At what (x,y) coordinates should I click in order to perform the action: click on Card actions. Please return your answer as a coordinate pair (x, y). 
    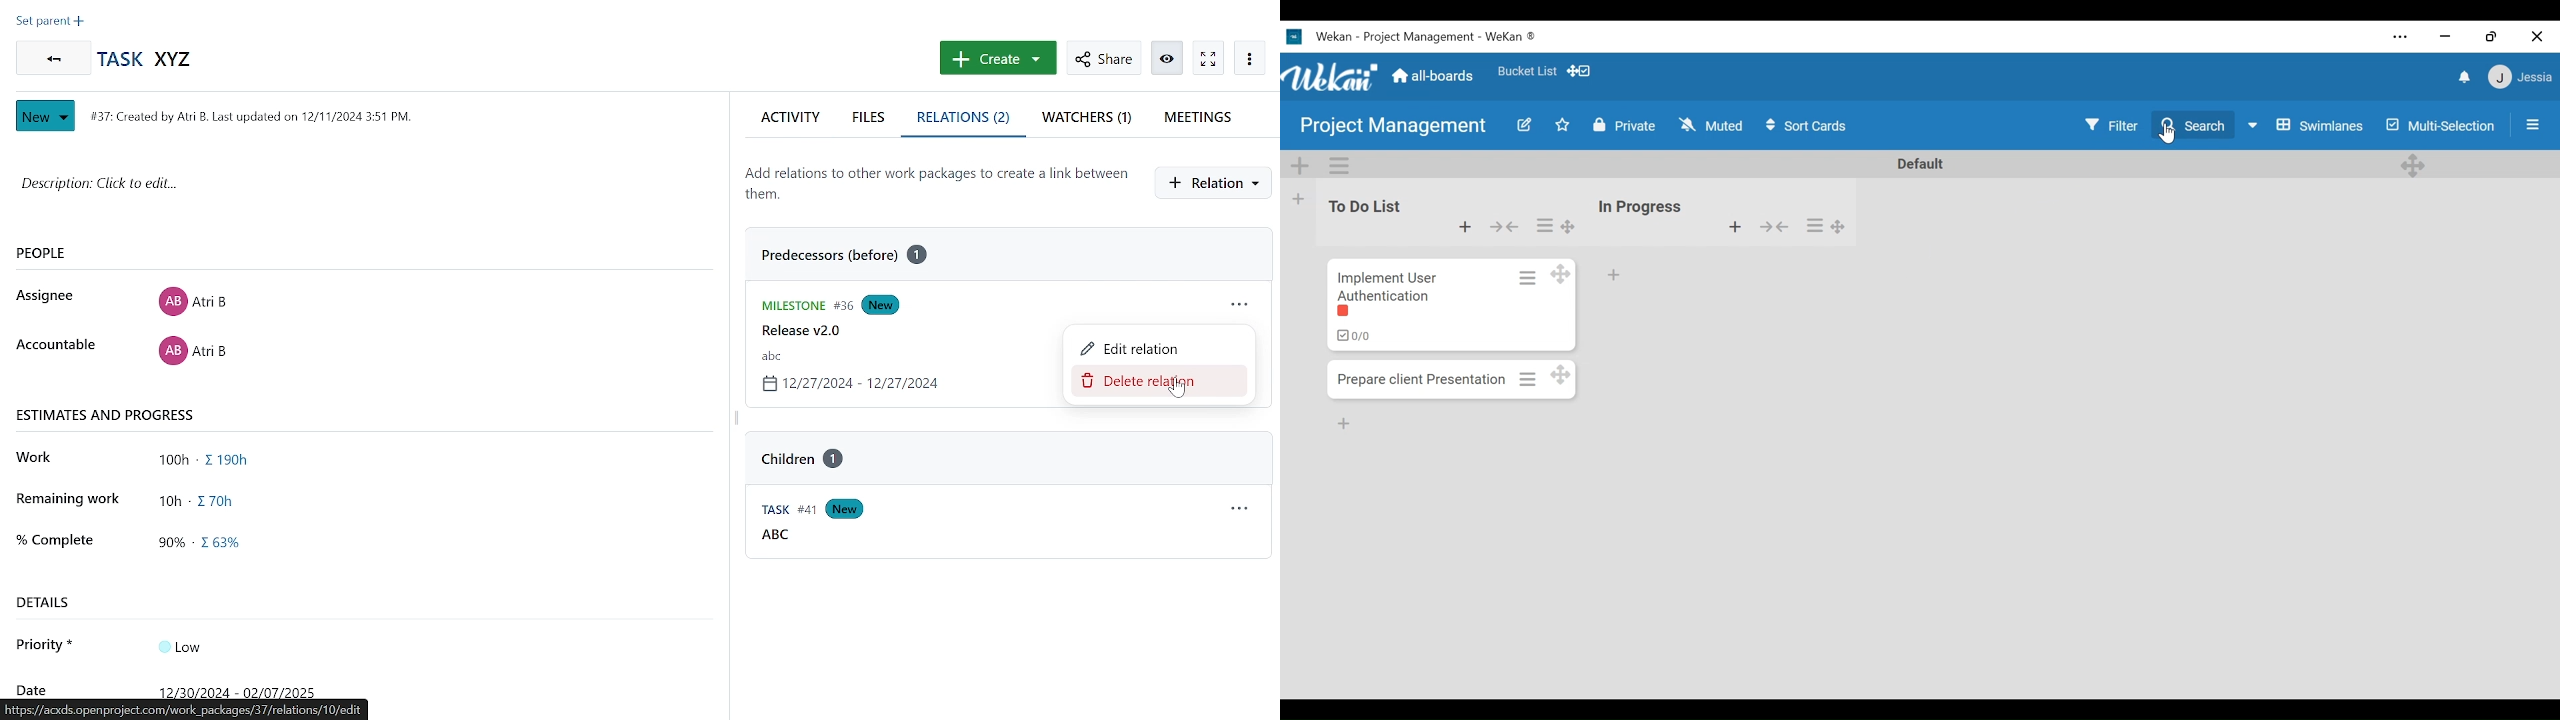
    Looking at the image, I should click on (1524, 277).